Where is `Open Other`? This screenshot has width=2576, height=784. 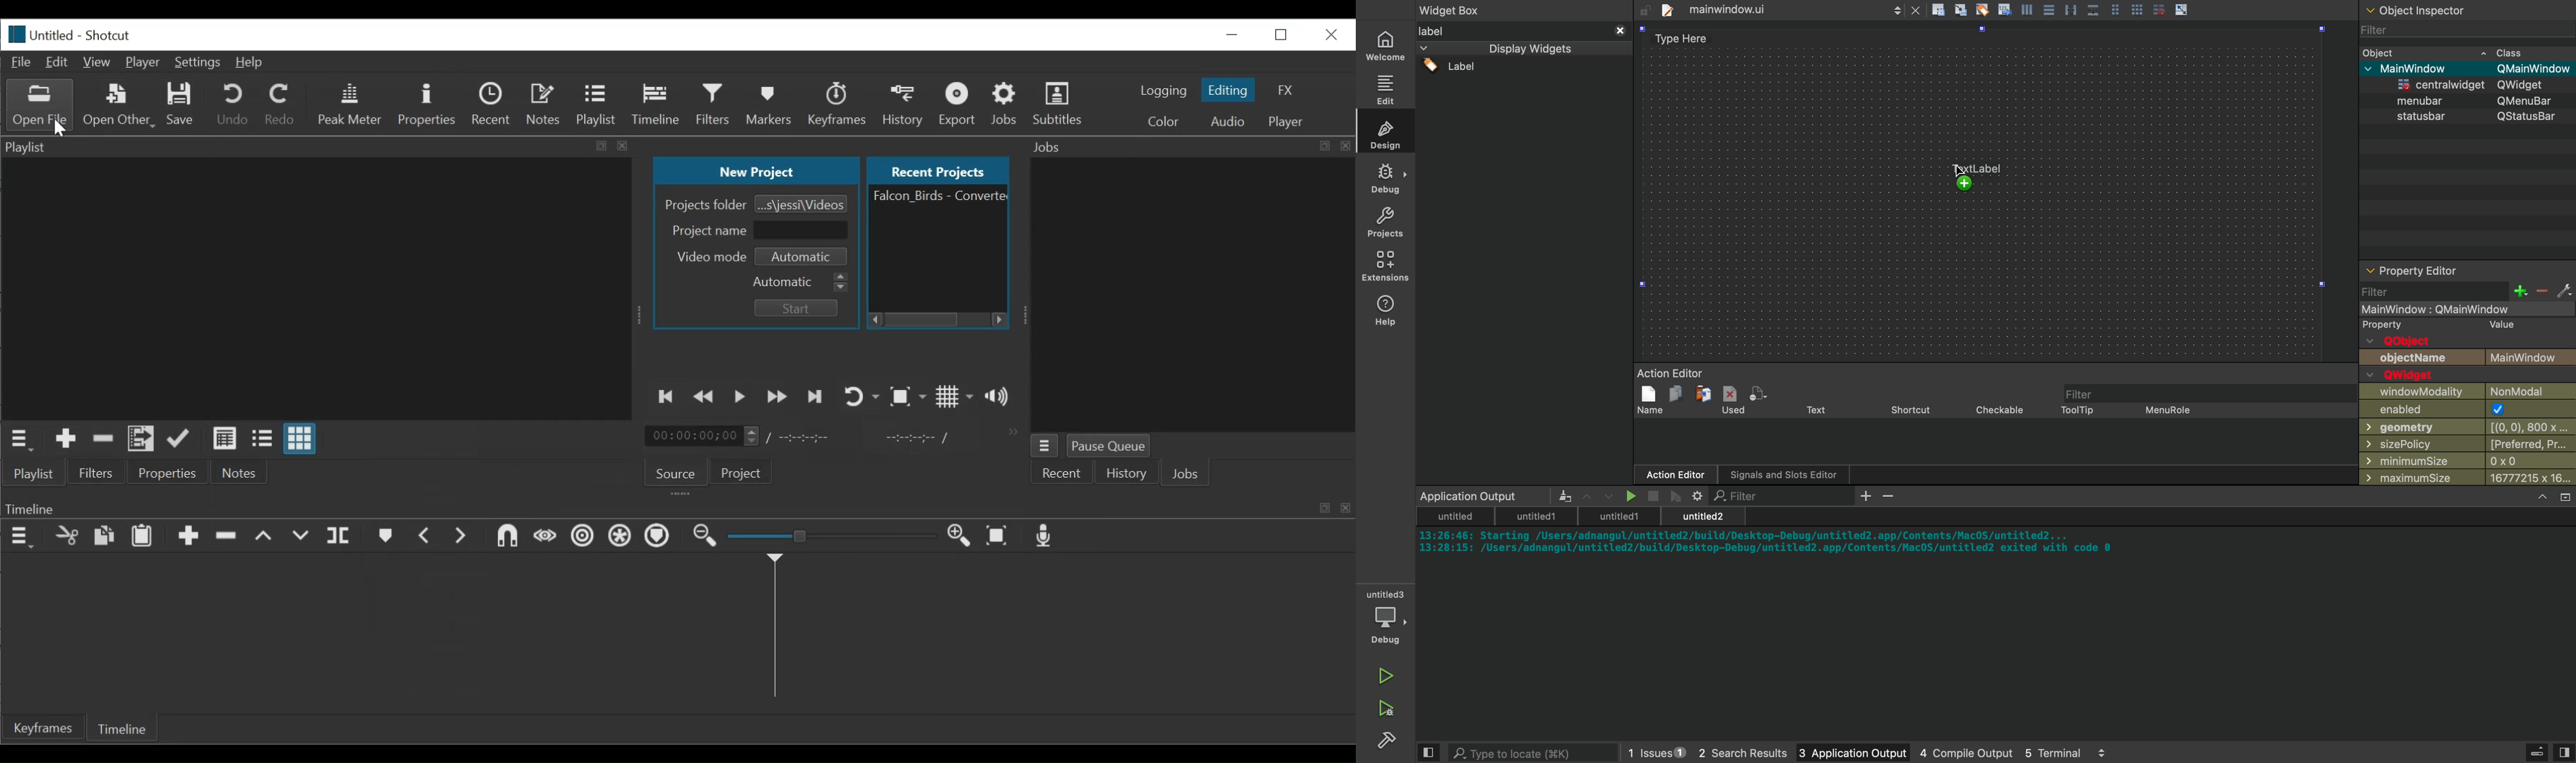 Open Other is located at coordinates (117, 105).